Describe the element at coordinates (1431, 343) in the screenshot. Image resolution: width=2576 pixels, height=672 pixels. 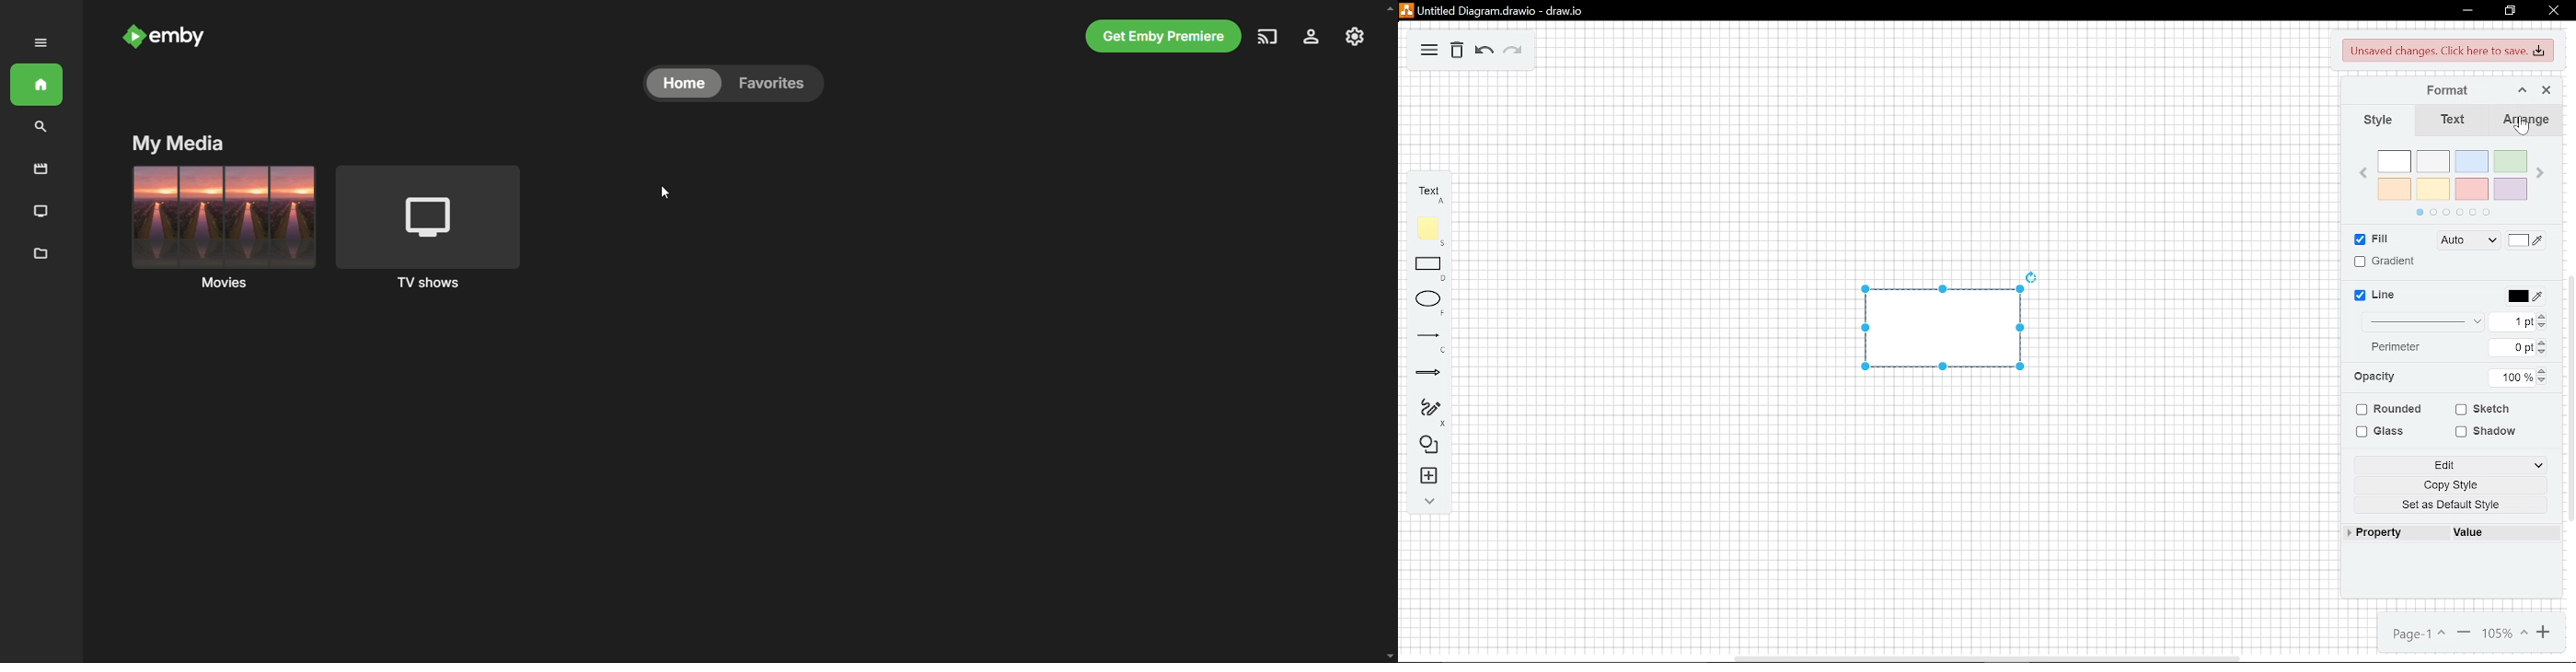
I see `lines` at that location.